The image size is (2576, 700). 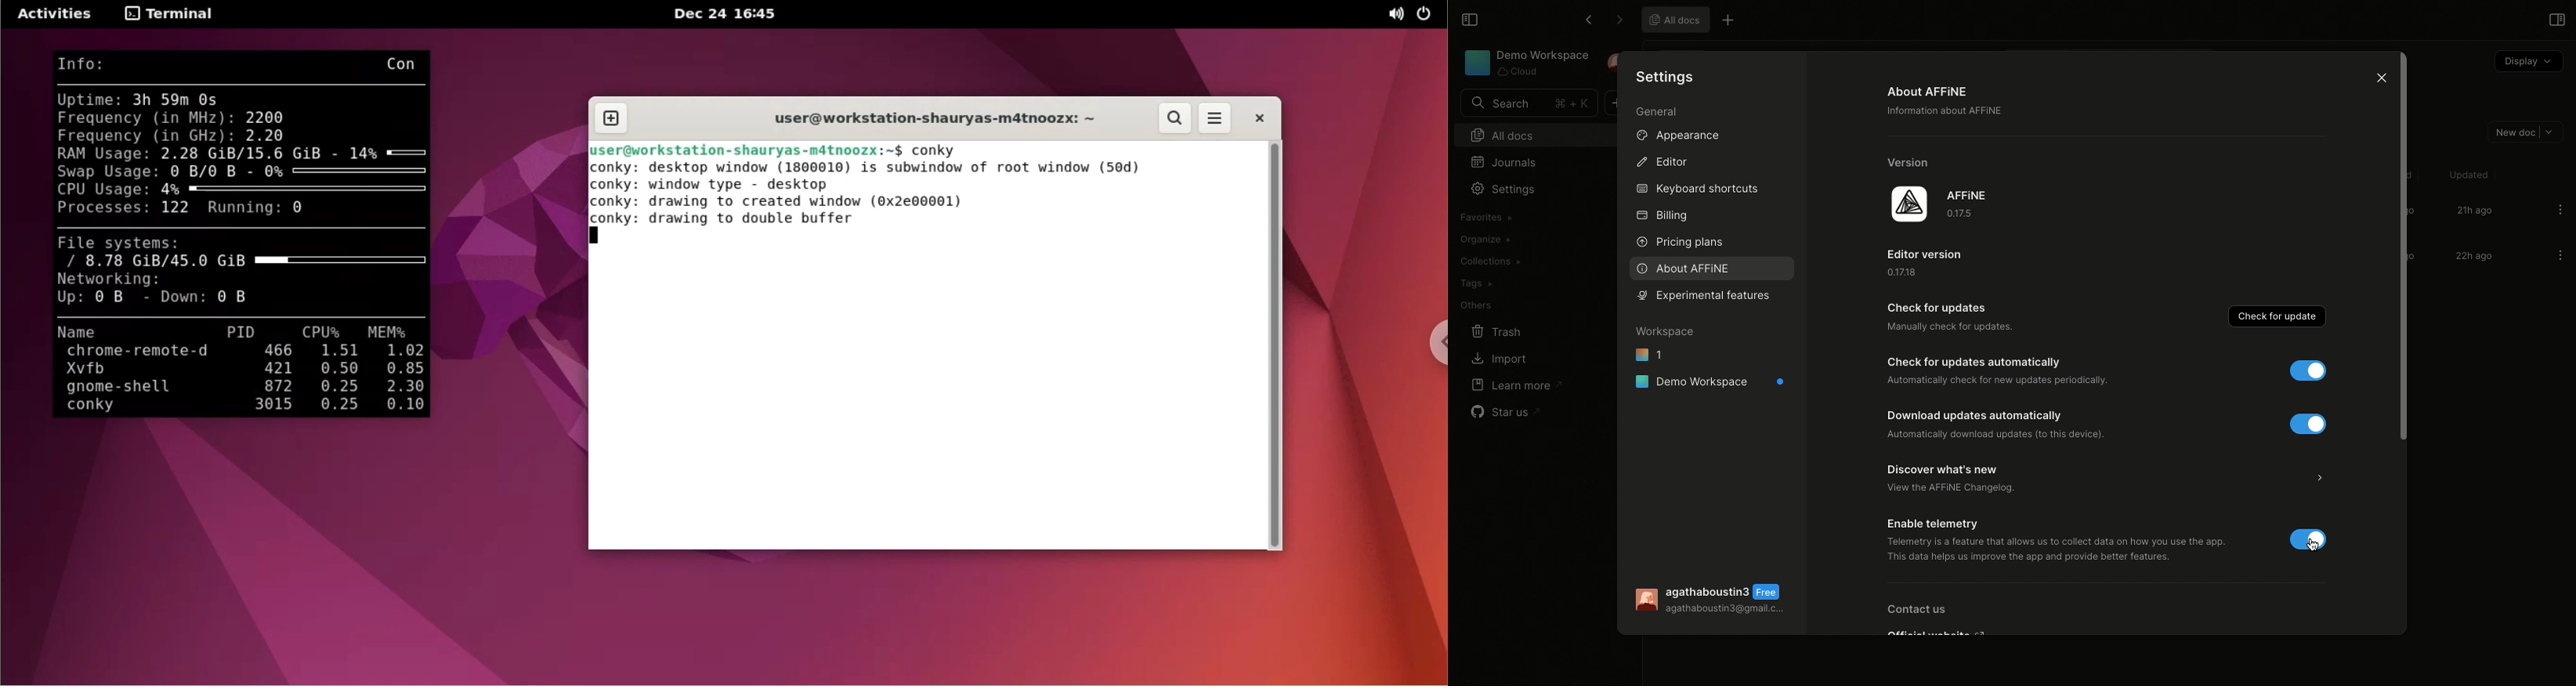 What do you see at coordinates (2472, 258) in the screenshot?
I see `22h ago` at bounding box center [2472, 258].